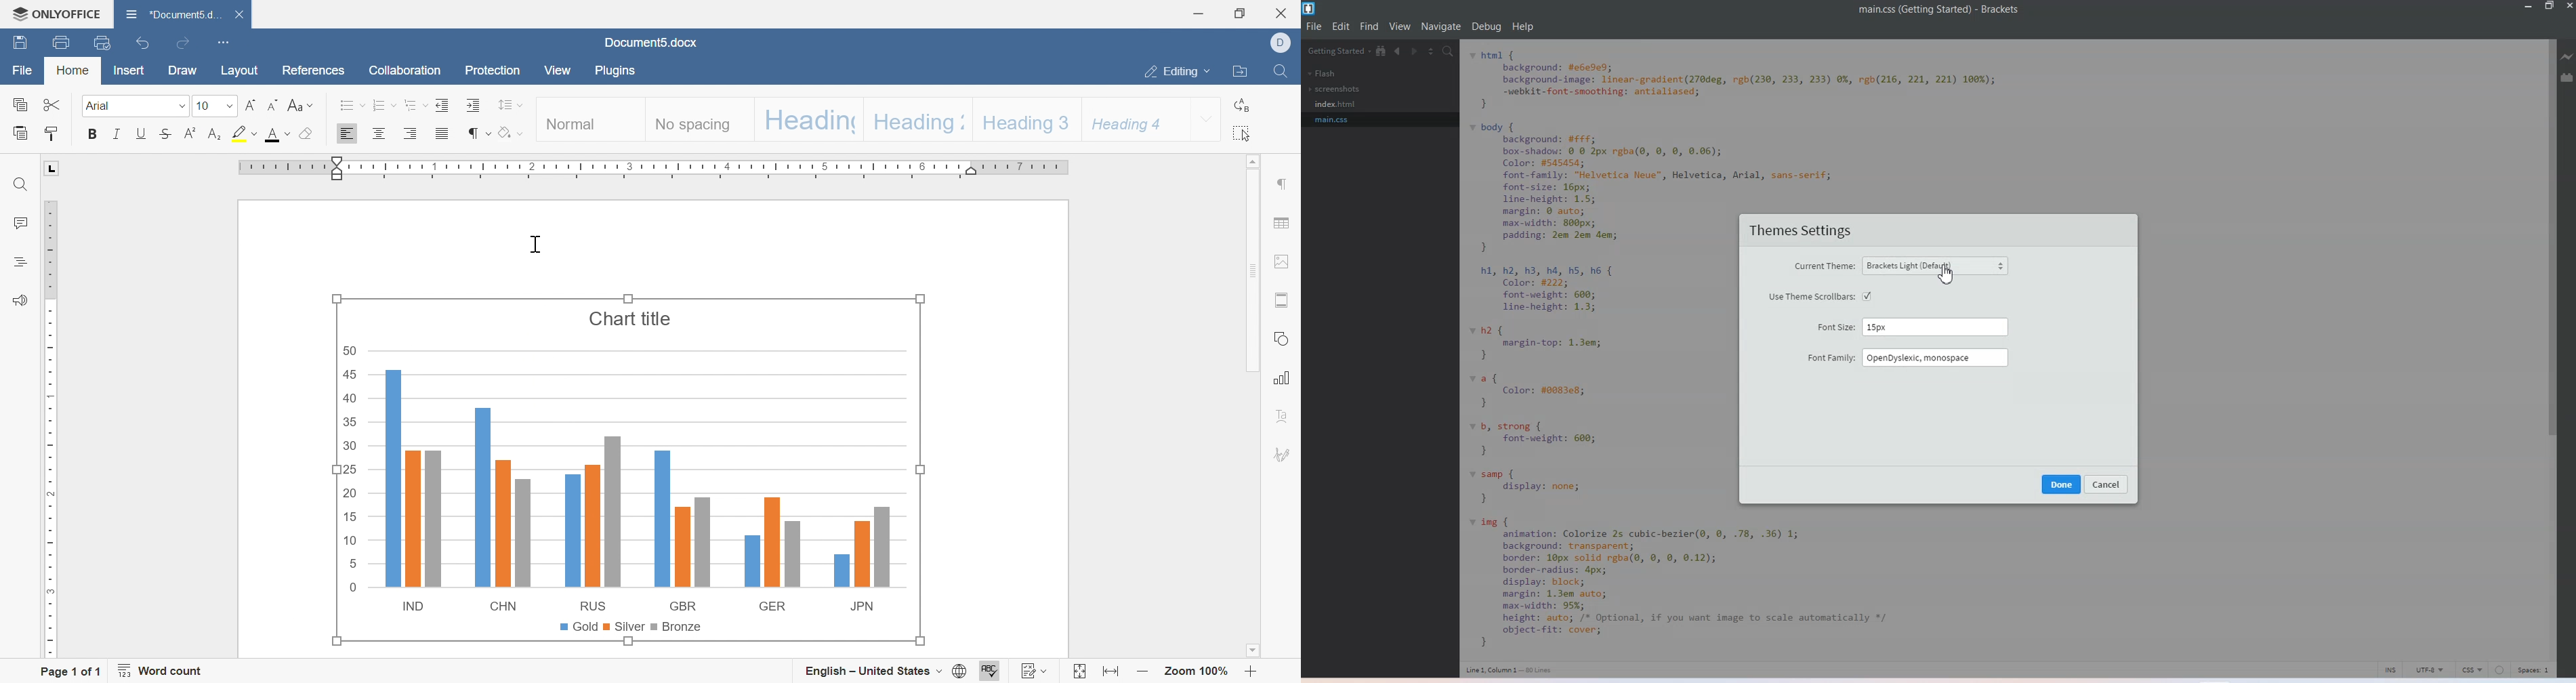  I want to click on undo, so click(144, 42).